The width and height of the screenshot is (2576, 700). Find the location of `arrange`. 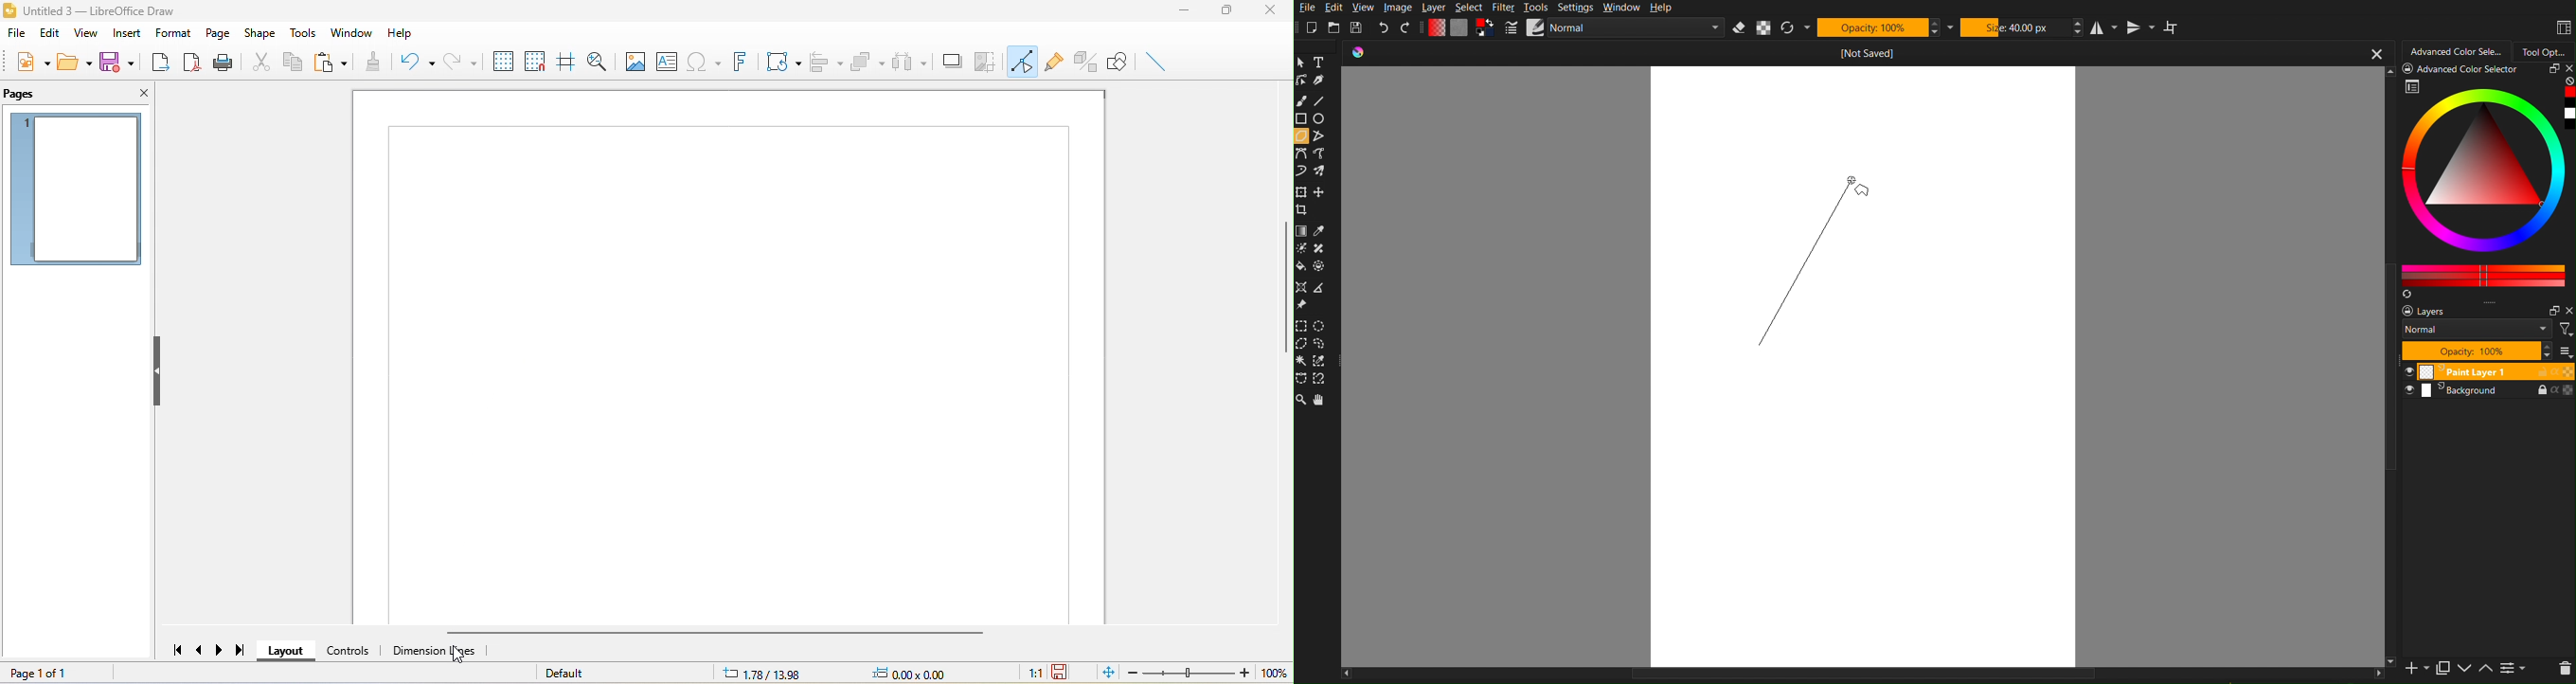

arrange is located at coordinates (868, 61).